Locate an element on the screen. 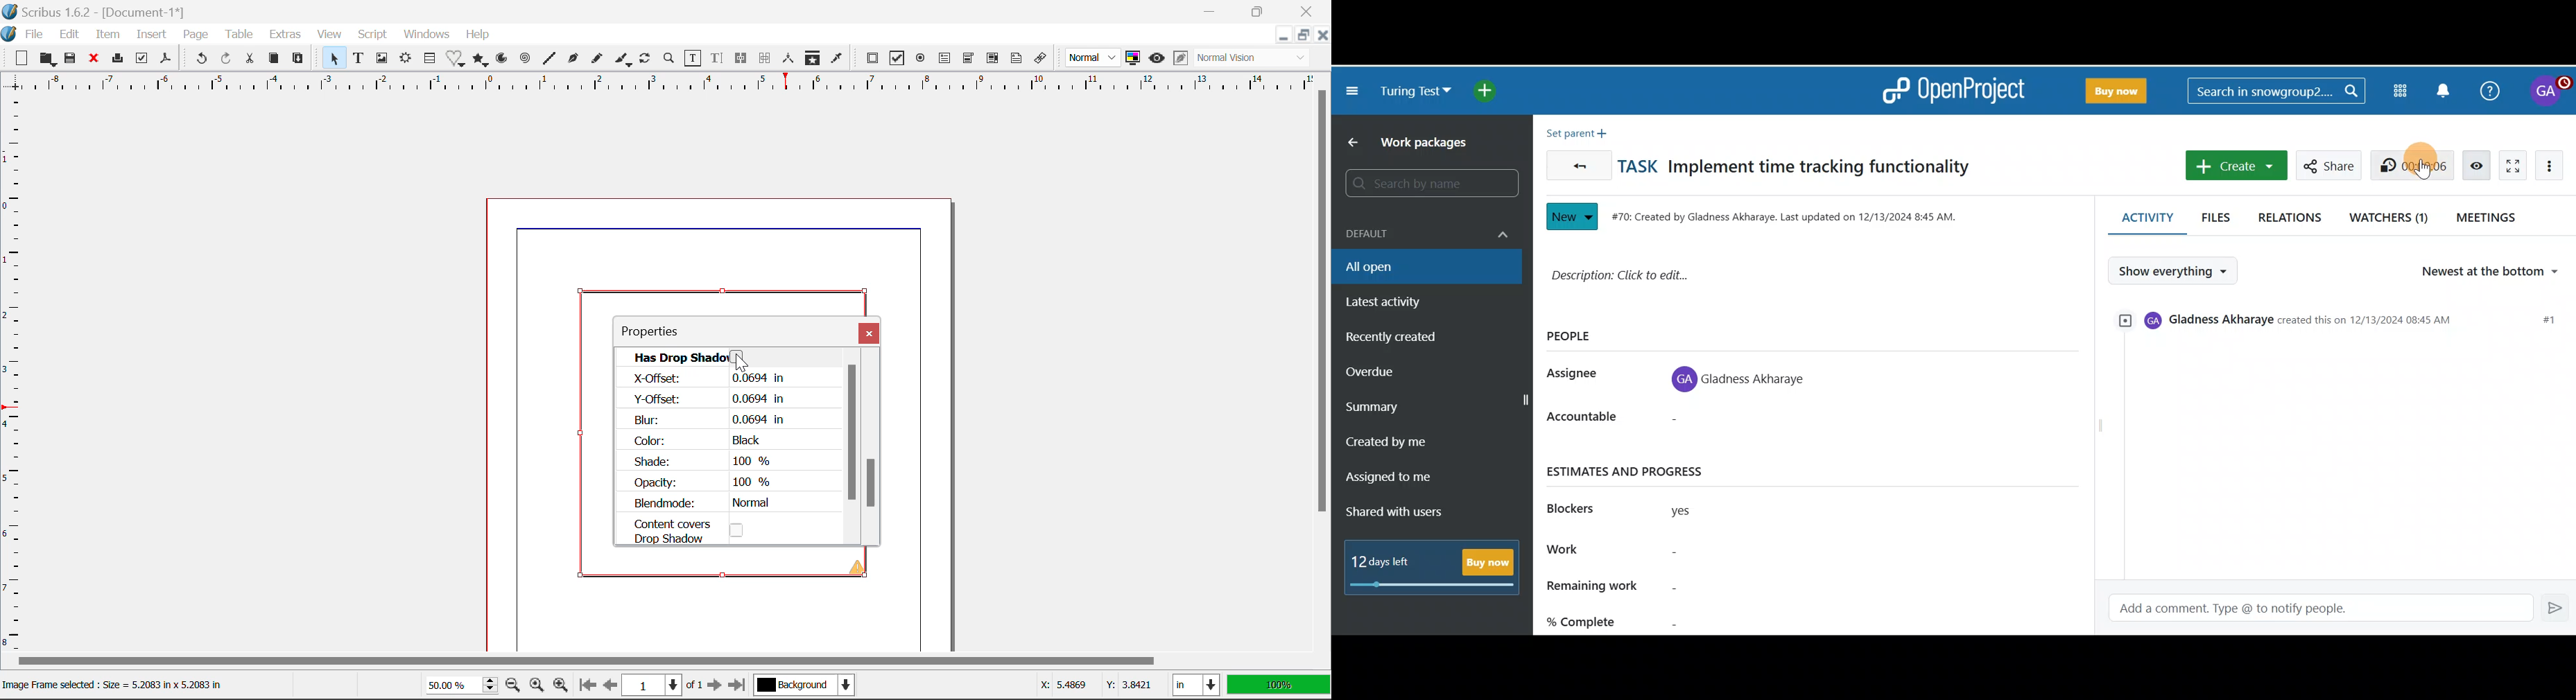 This screenshot has height=700, width=2576. First page is located at coordinates (587, 688).